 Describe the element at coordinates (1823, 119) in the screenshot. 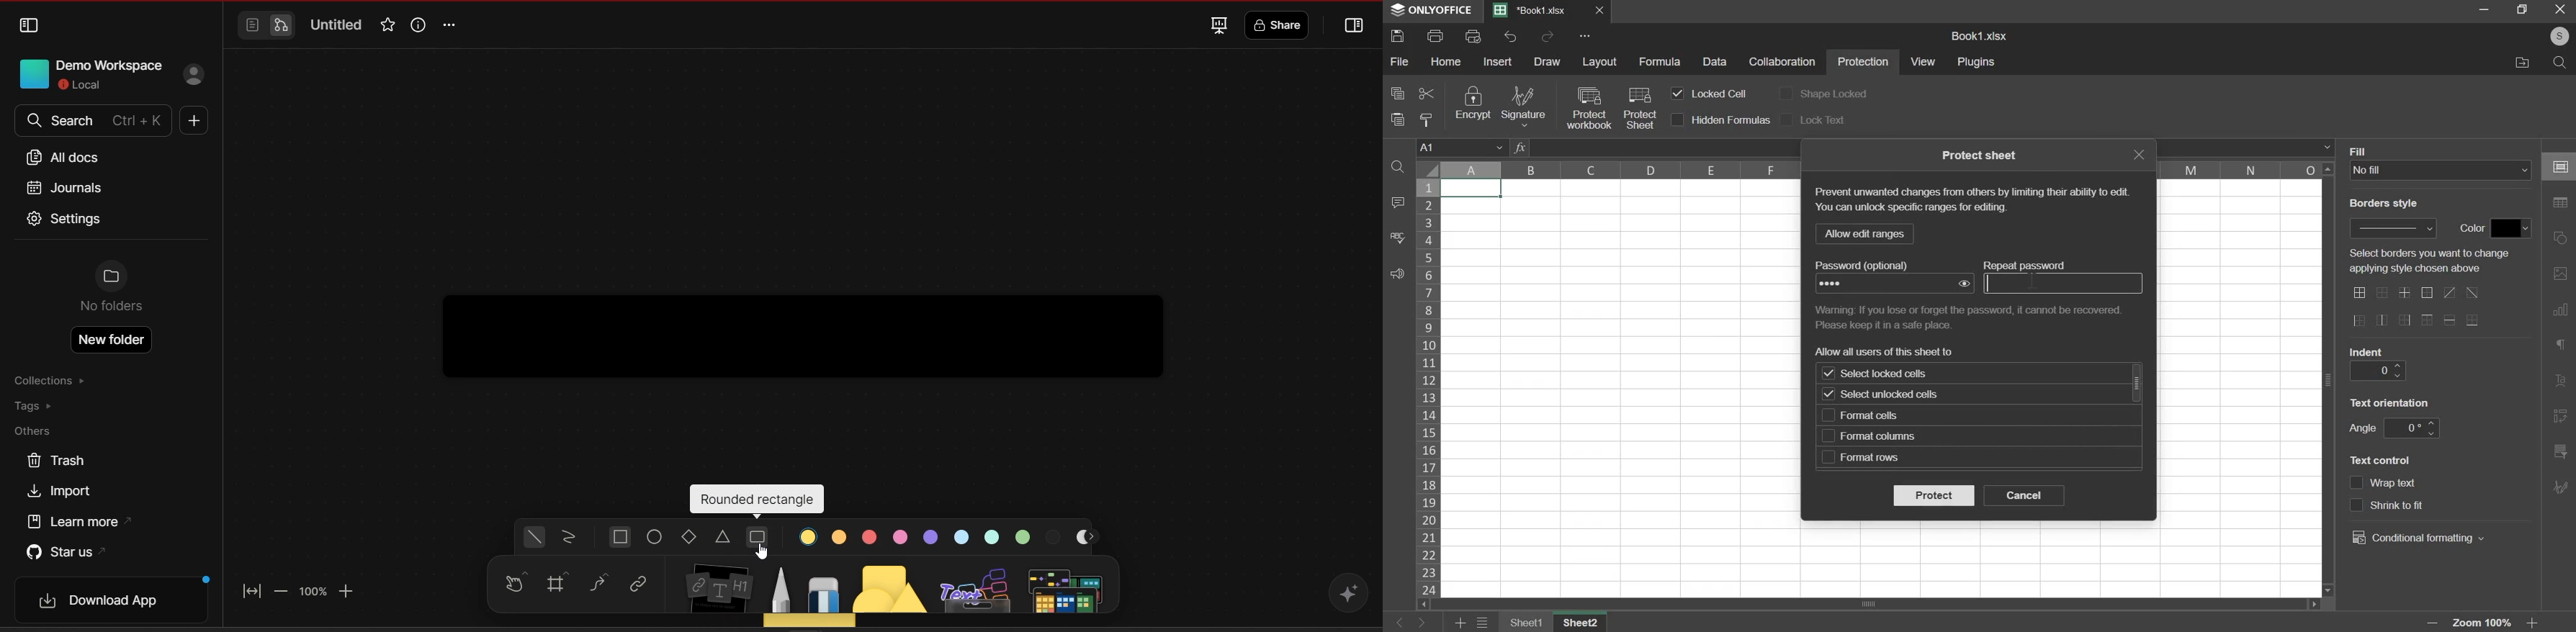

I see `lock text` at that location.